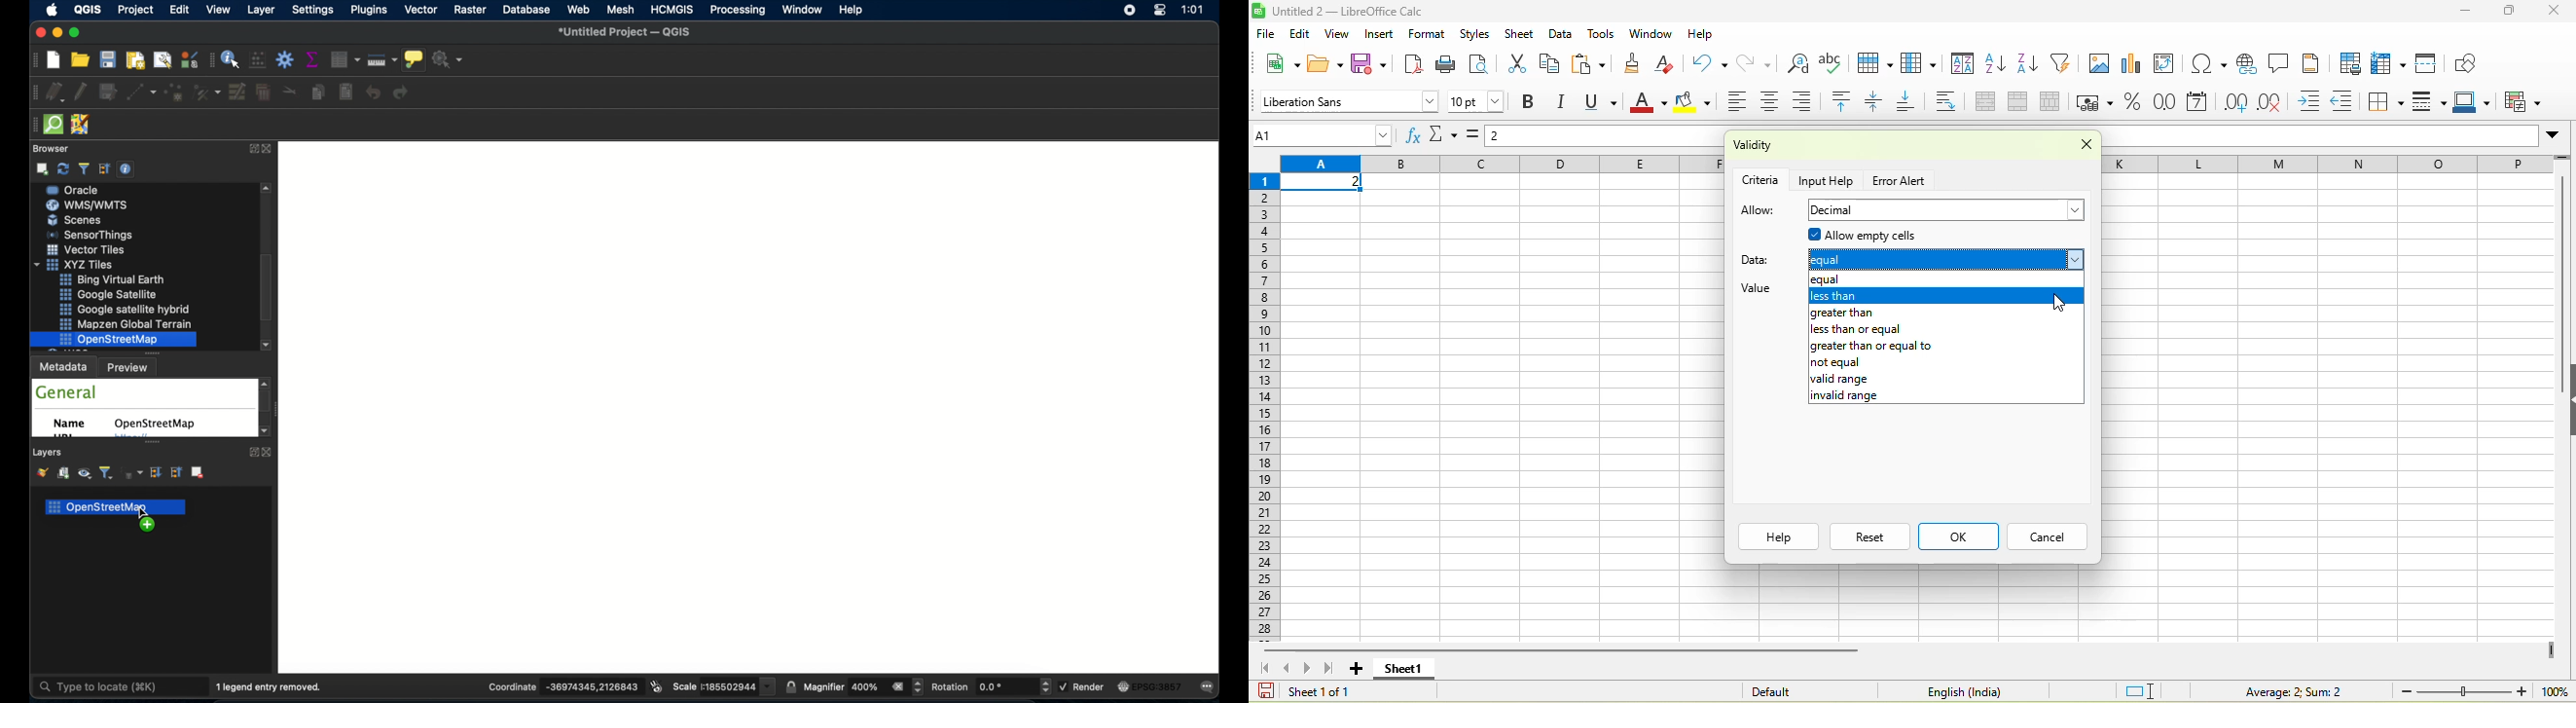  What do you see at coordinates (2133, 65) in the screenshot?
I see `chart` at bounding box center [2133, 65].